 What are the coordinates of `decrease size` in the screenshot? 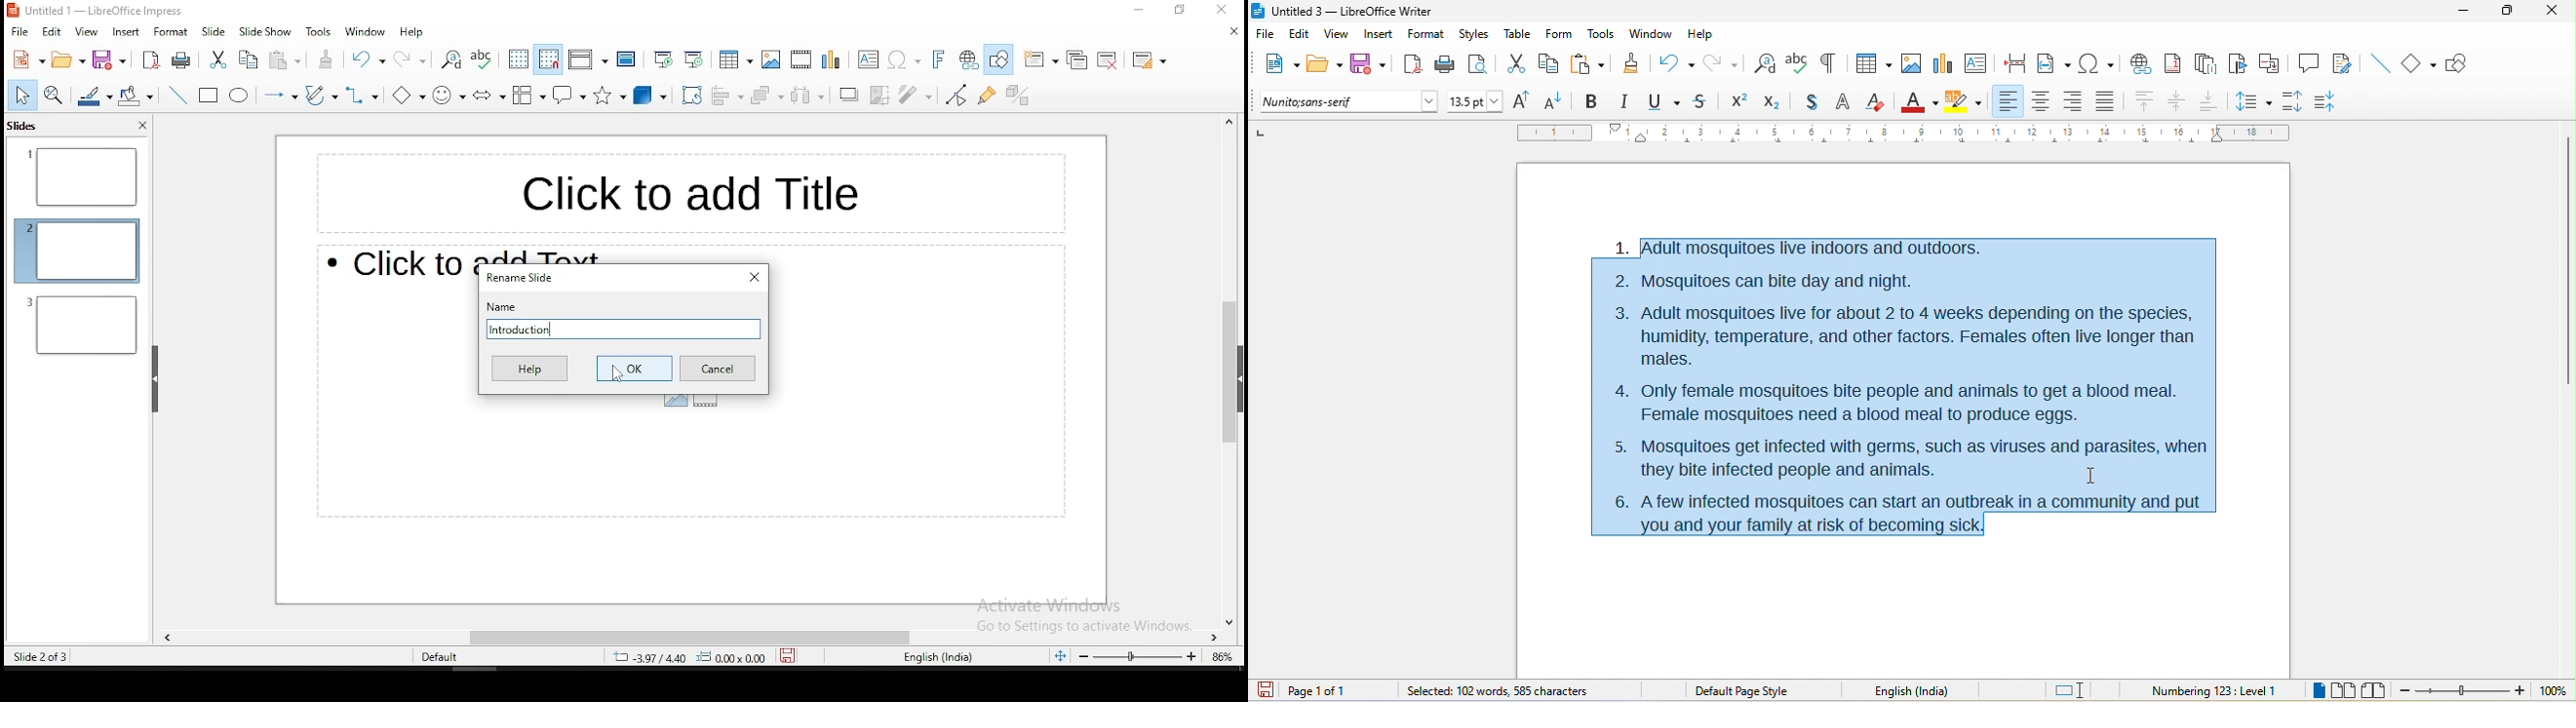 It's located at (1558, 100).